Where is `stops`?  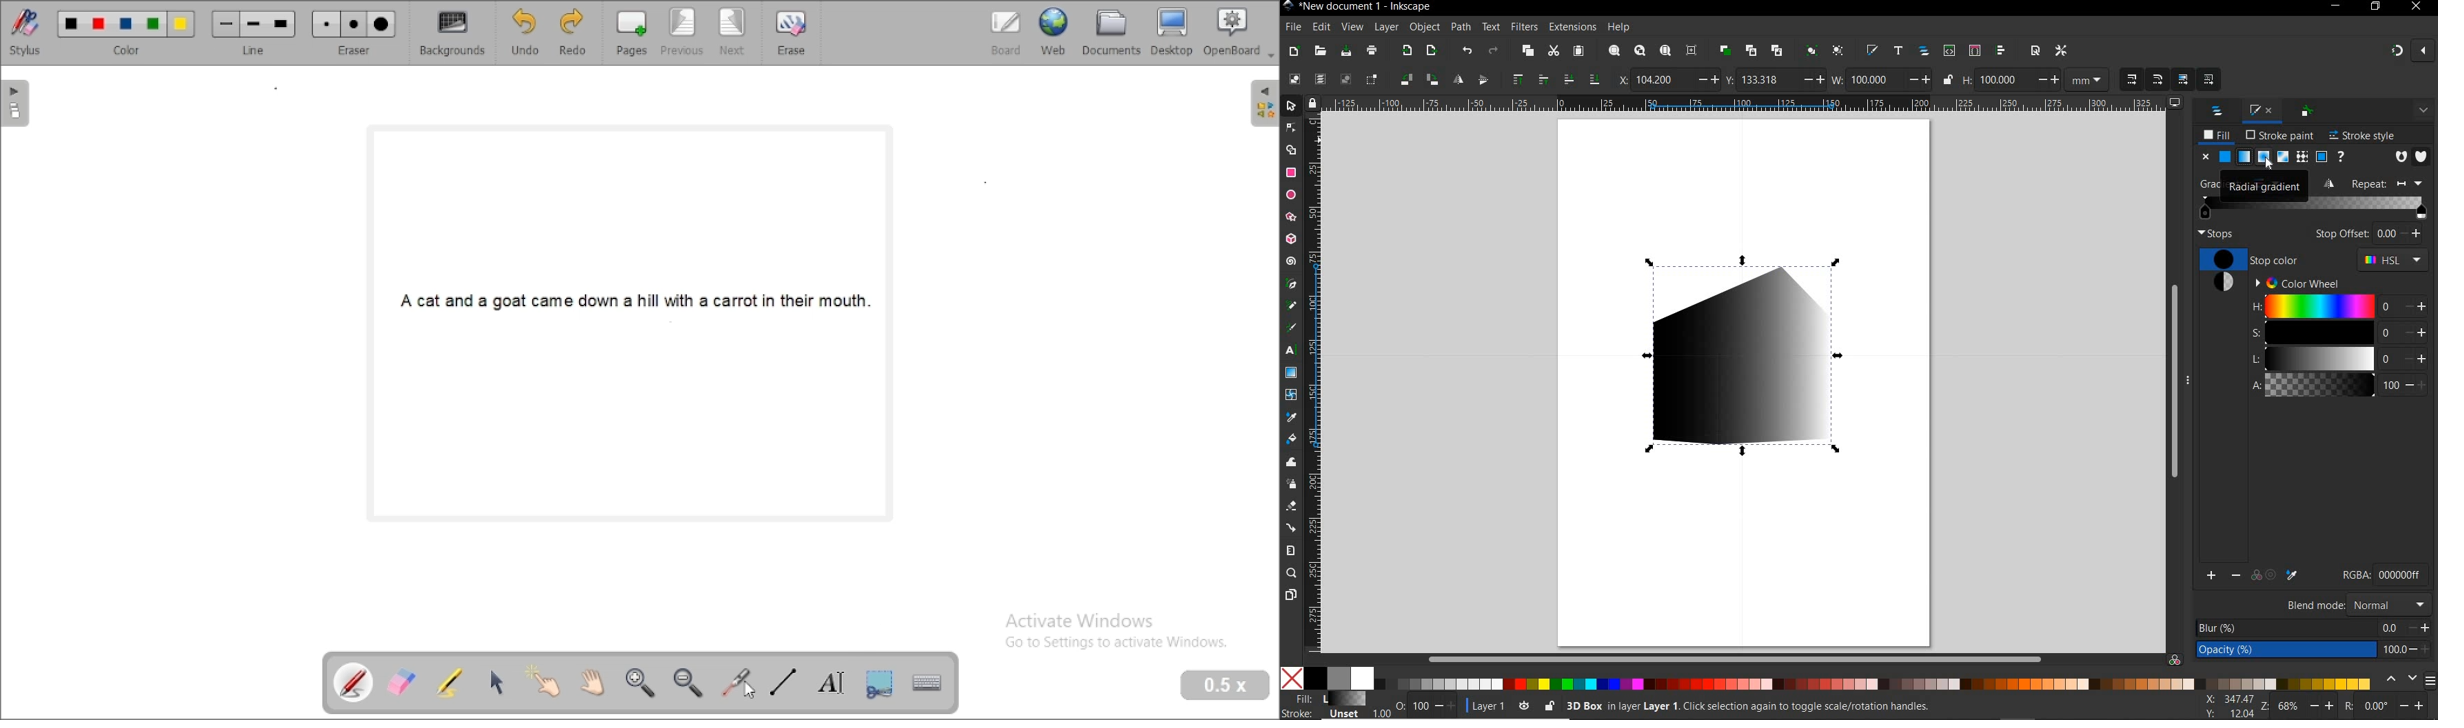
stops is located at coordinates (2217, 234).